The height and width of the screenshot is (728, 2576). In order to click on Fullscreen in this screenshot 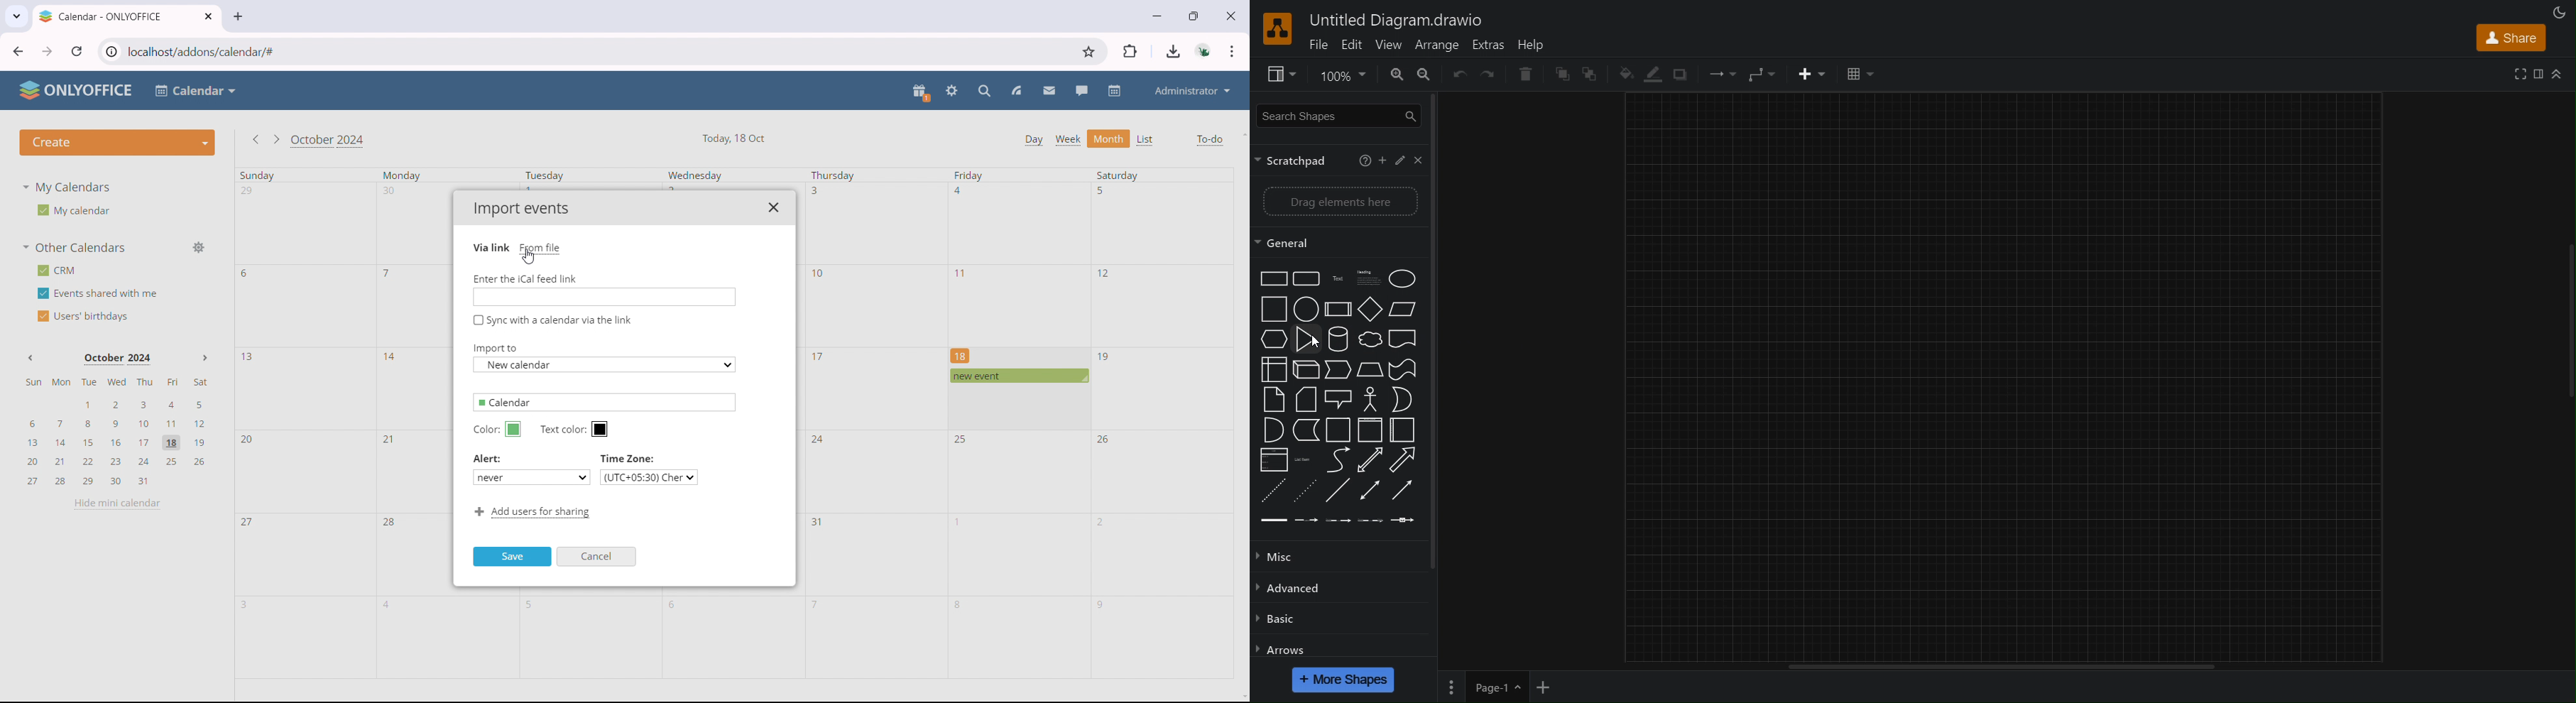, I will do `click(2523, 74)`.